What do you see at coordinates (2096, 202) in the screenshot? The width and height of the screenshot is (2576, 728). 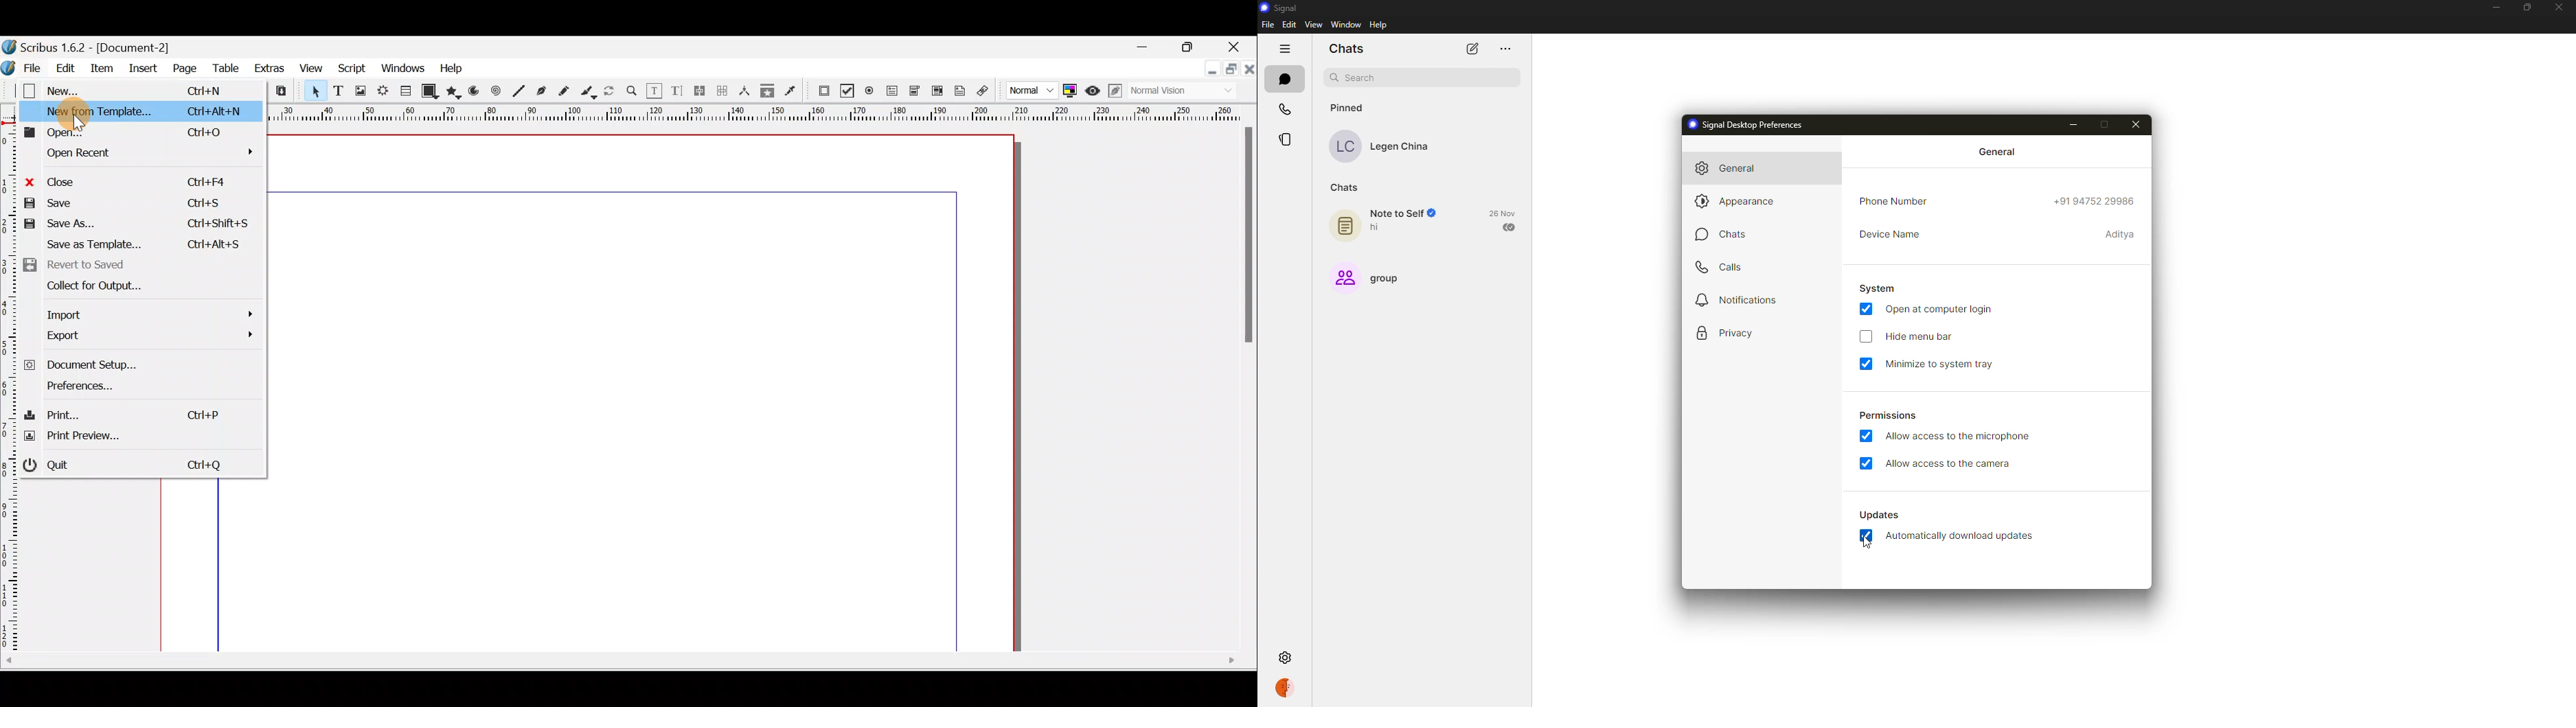 I see `phone number` at bounding box center [2096, 202].